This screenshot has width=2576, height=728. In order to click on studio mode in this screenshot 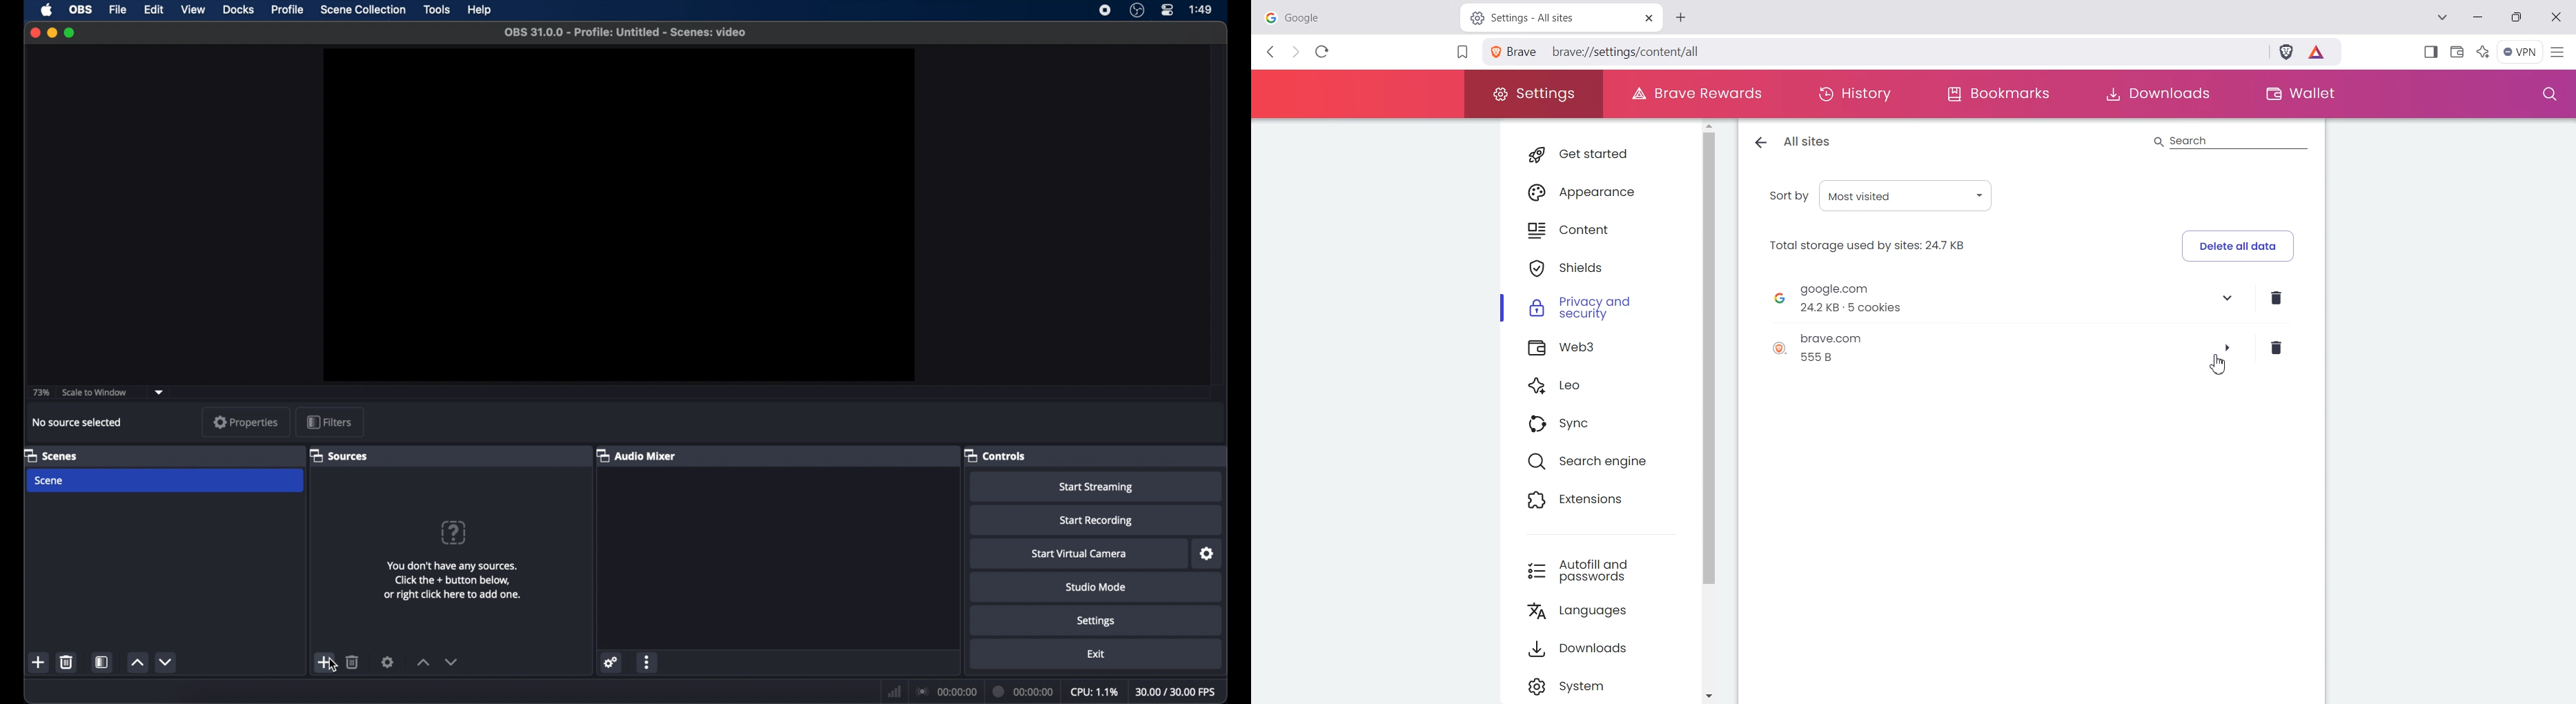, I will do `click(1098, 587)`.